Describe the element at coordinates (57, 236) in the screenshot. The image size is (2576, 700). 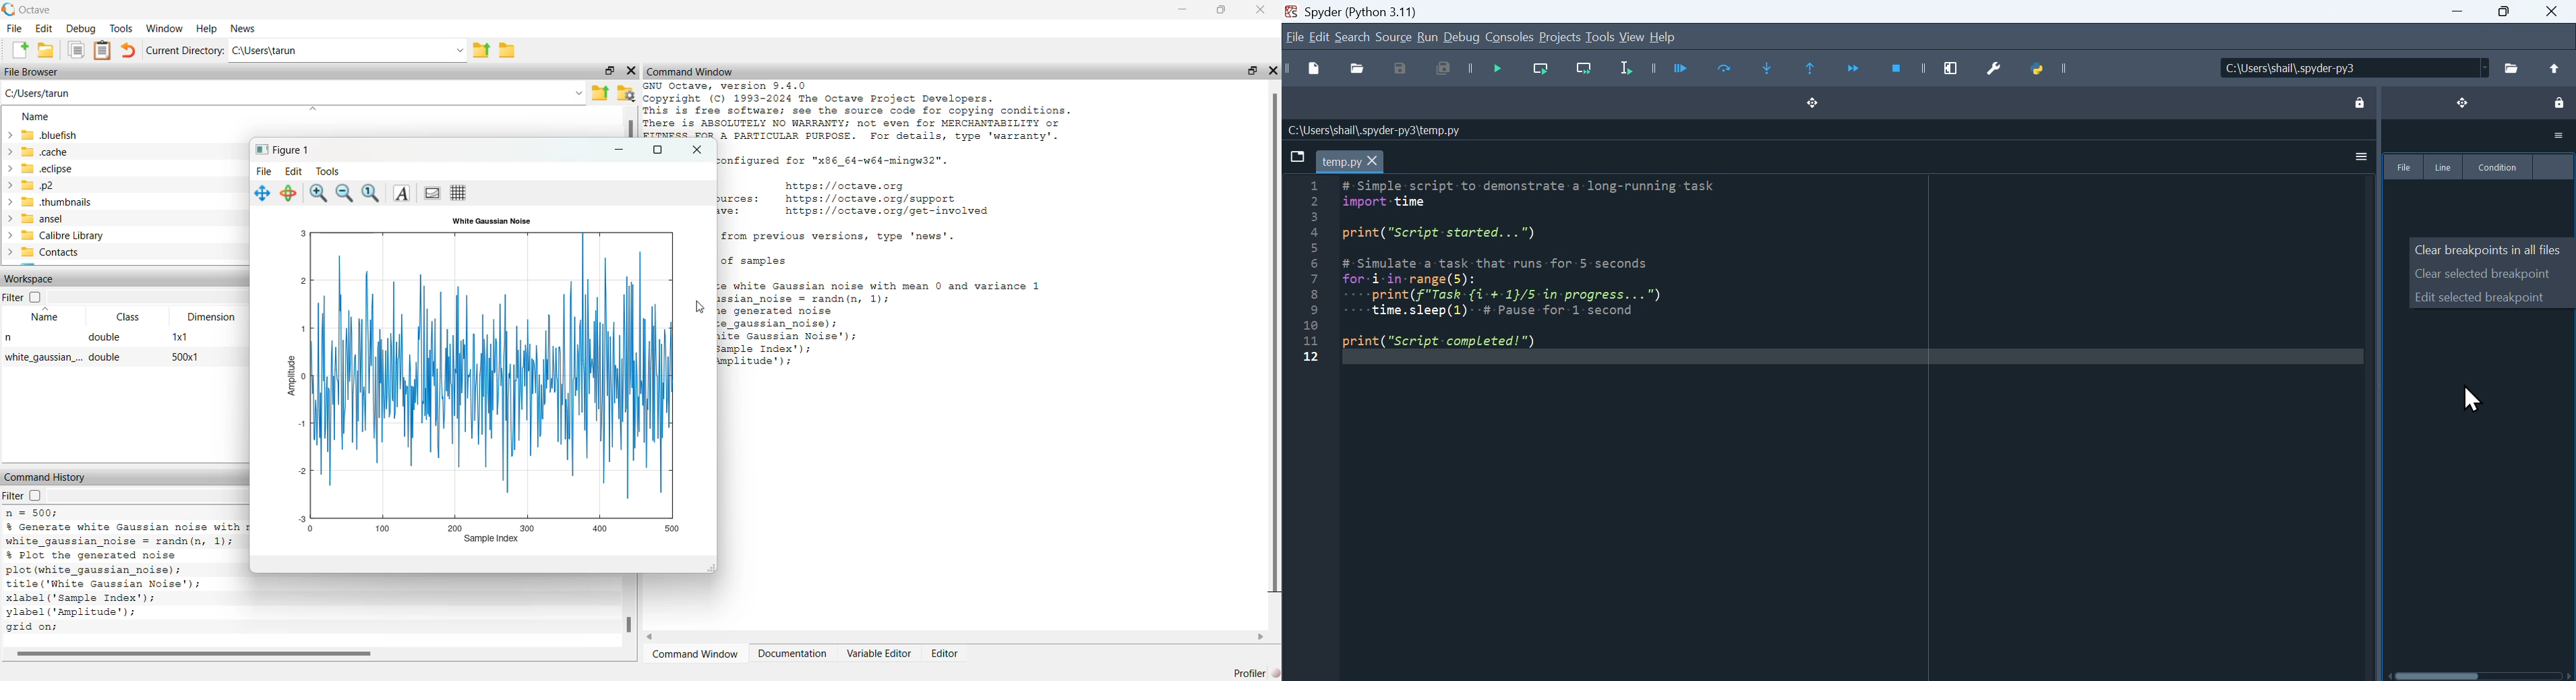
I see ` Calibre Library` at that location.